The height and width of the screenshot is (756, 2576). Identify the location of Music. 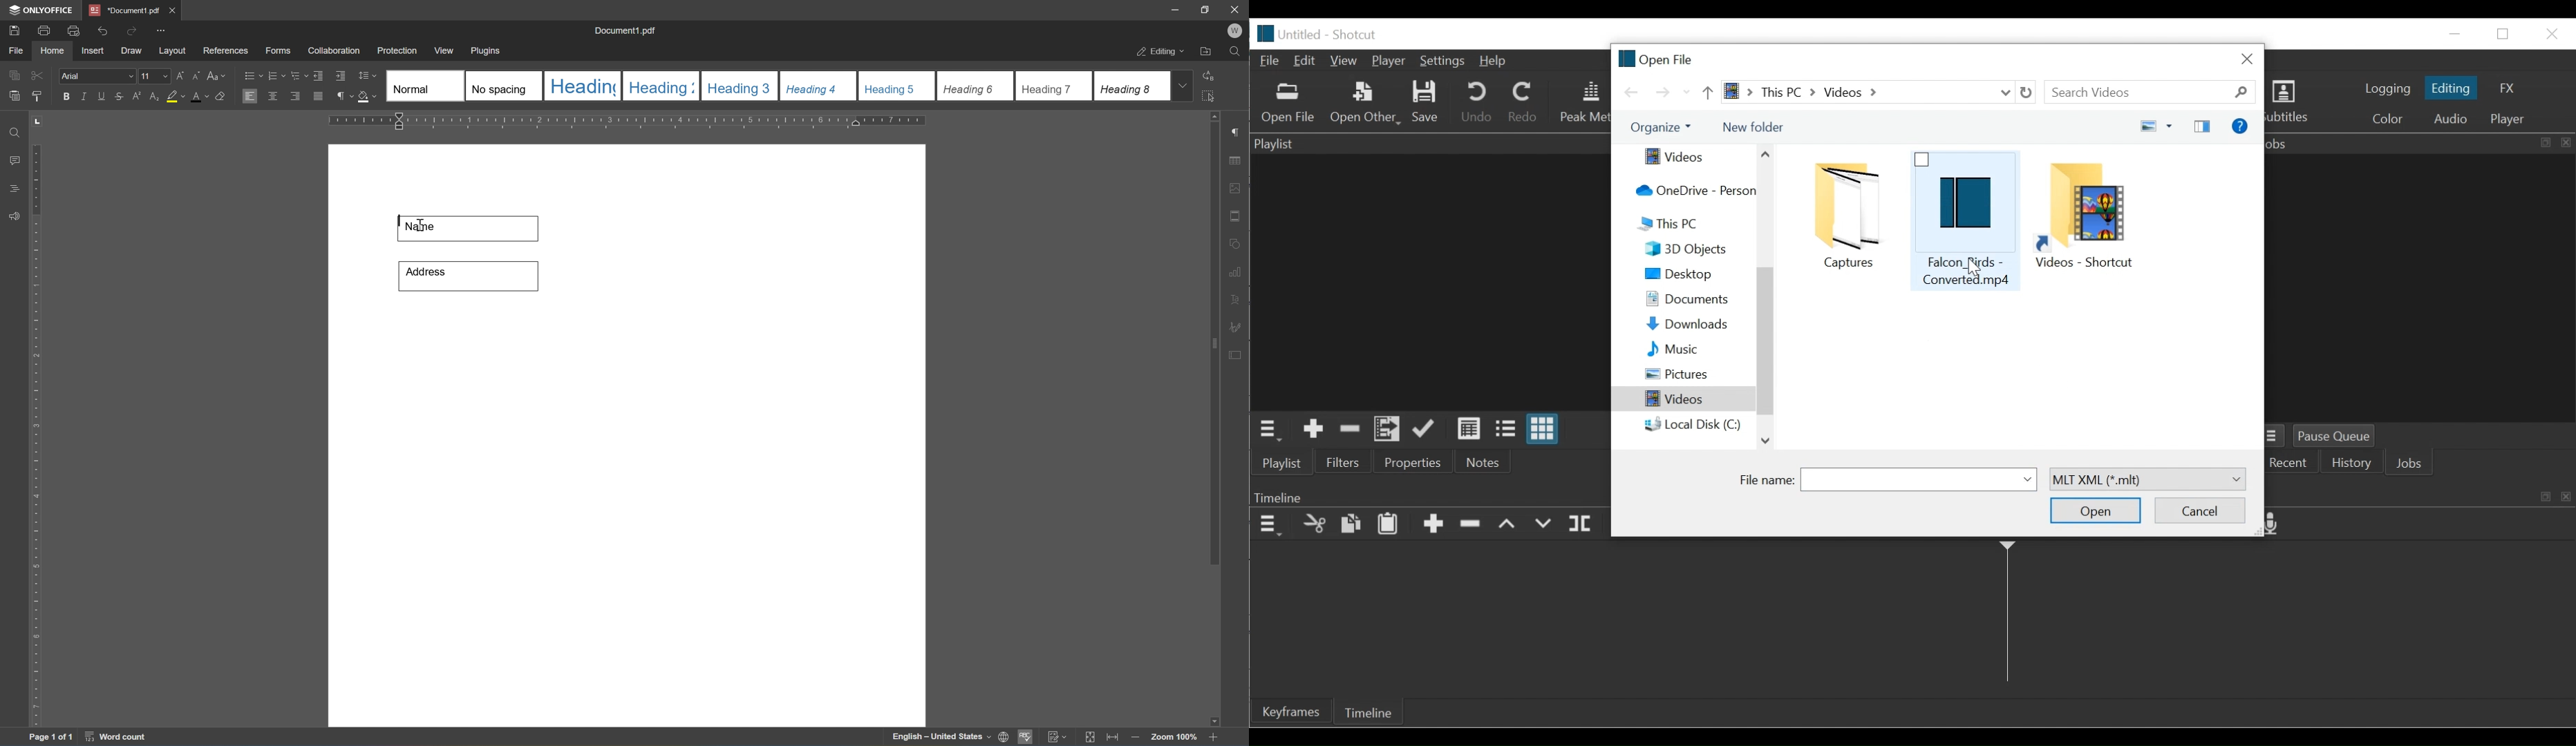
(1696, 350).